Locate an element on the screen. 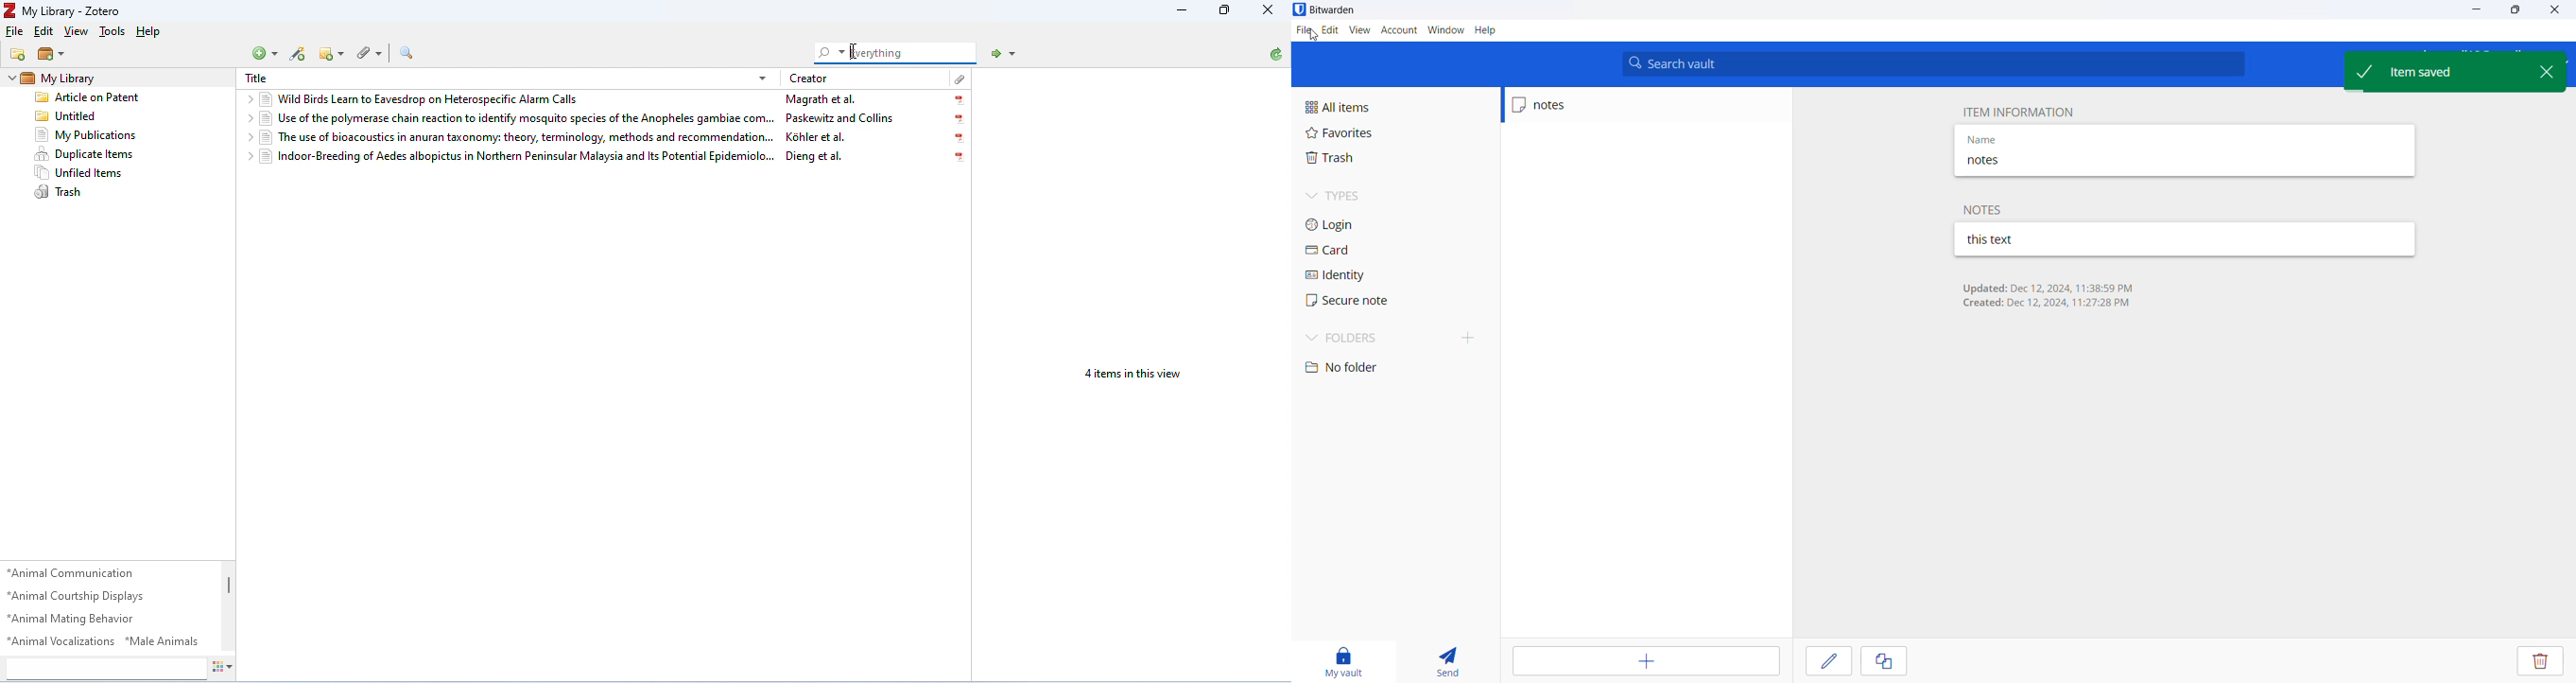 The image size is (2576, 700). Add Item by Identifier is located at coordinates (296, 55).